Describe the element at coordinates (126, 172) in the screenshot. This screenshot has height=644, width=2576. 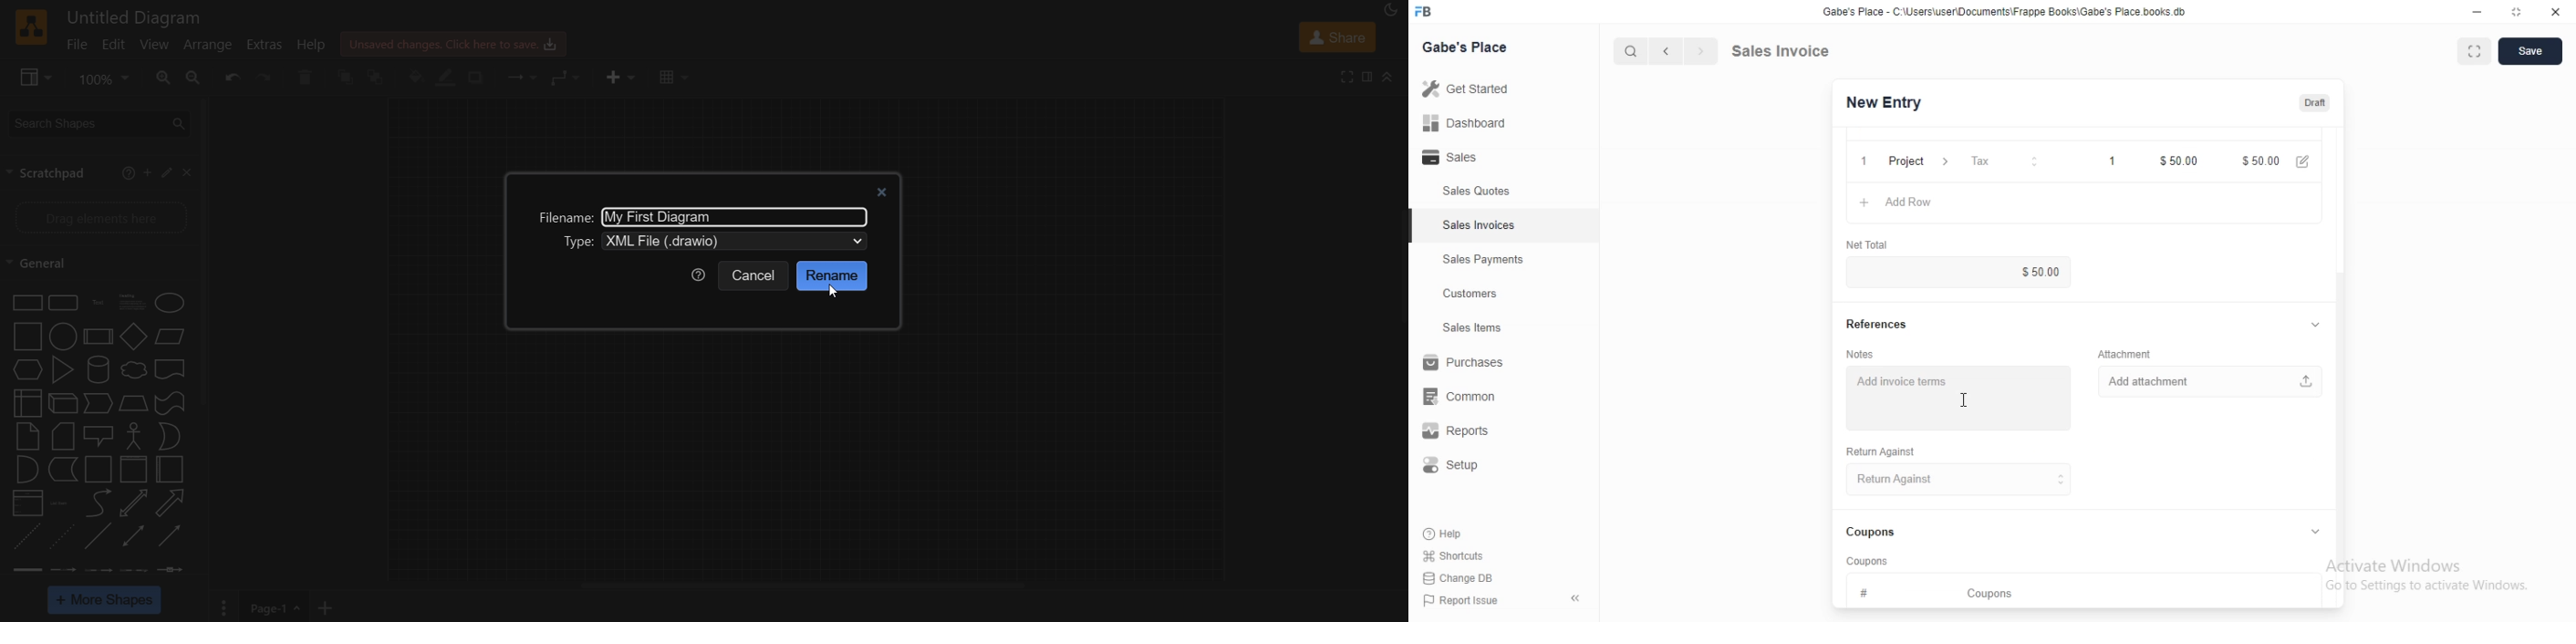
I see `help` at that location.